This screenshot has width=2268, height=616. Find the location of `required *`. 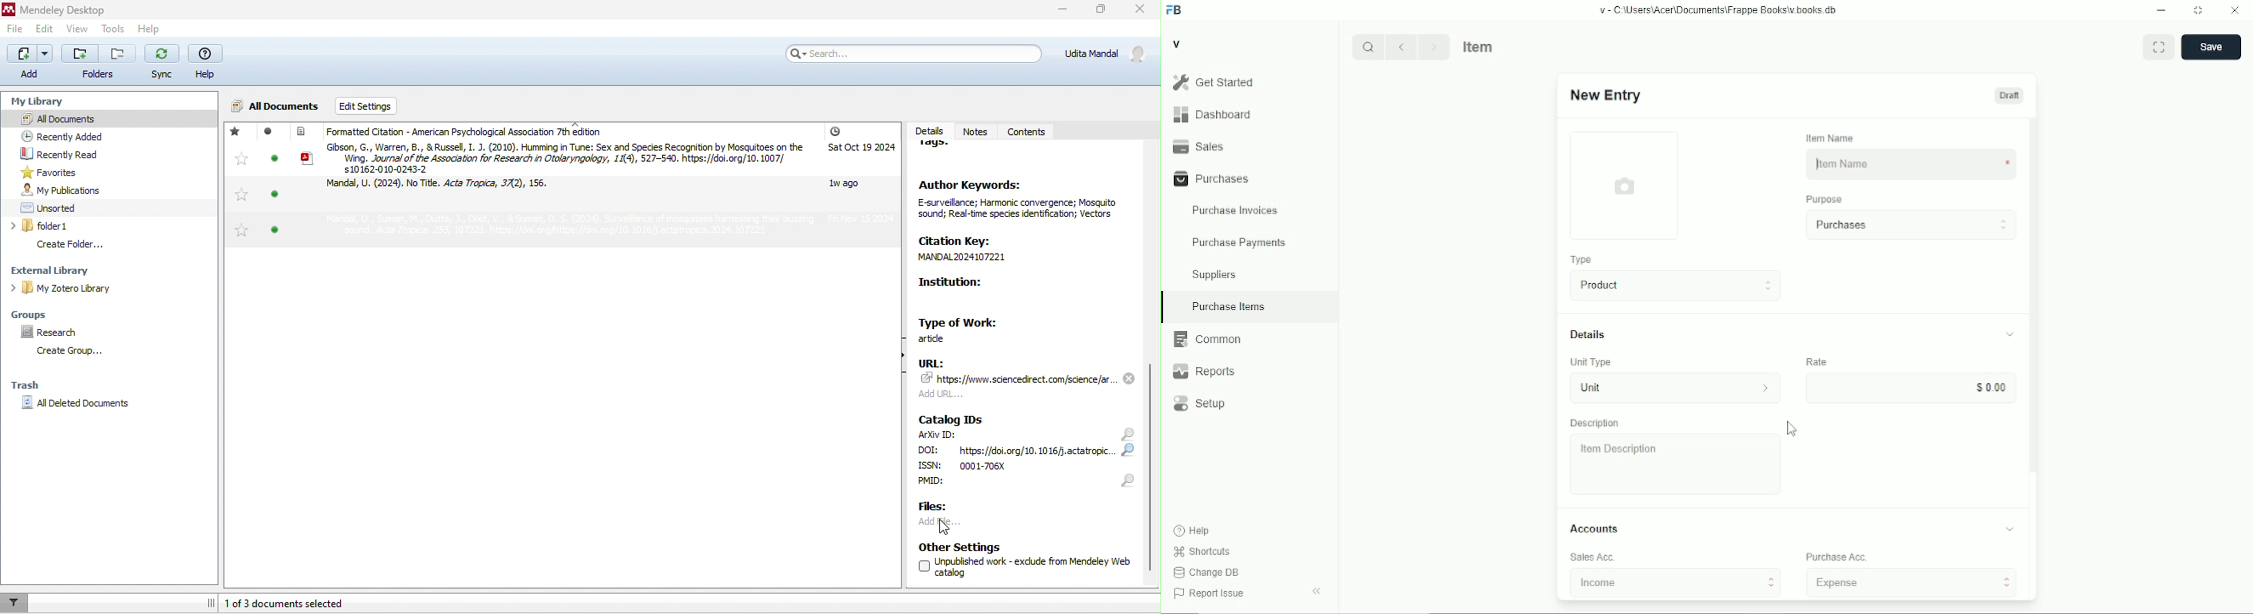

required * is located at coordinates (2008, 164).